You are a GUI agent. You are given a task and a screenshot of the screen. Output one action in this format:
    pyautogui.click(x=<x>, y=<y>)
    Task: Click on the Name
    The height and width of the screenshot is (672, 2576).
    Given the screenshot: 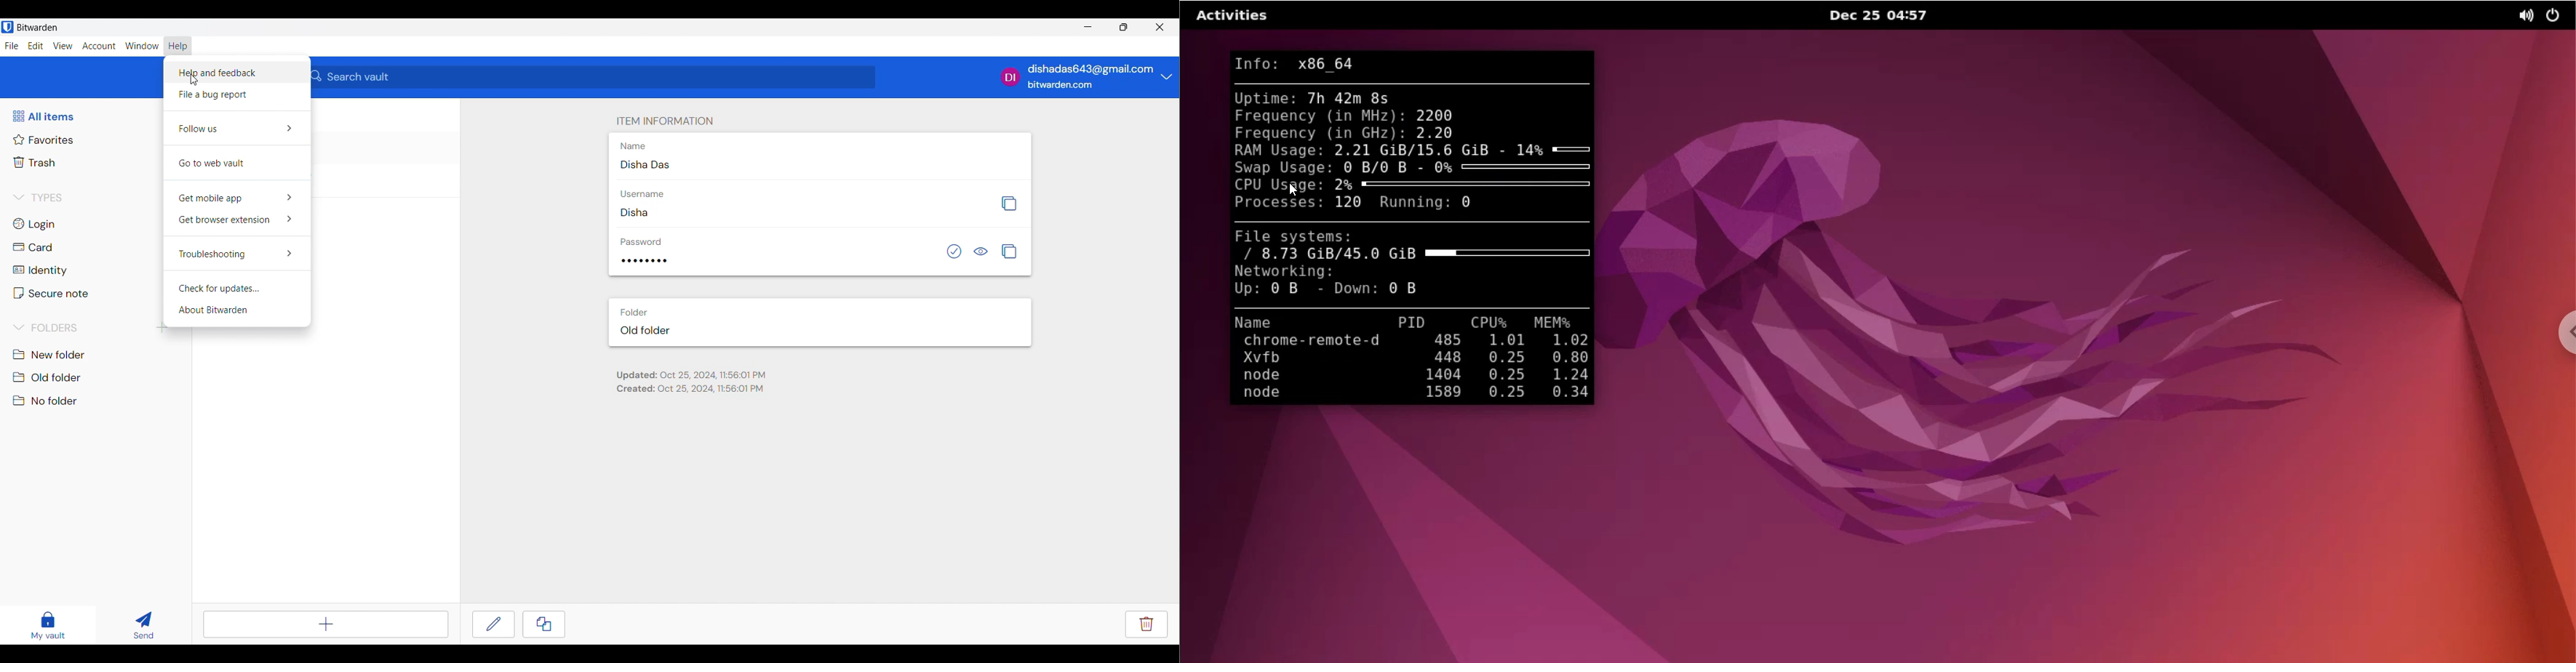 What is the action you would take?
    pyautogui.click(x=633, y=146)
    